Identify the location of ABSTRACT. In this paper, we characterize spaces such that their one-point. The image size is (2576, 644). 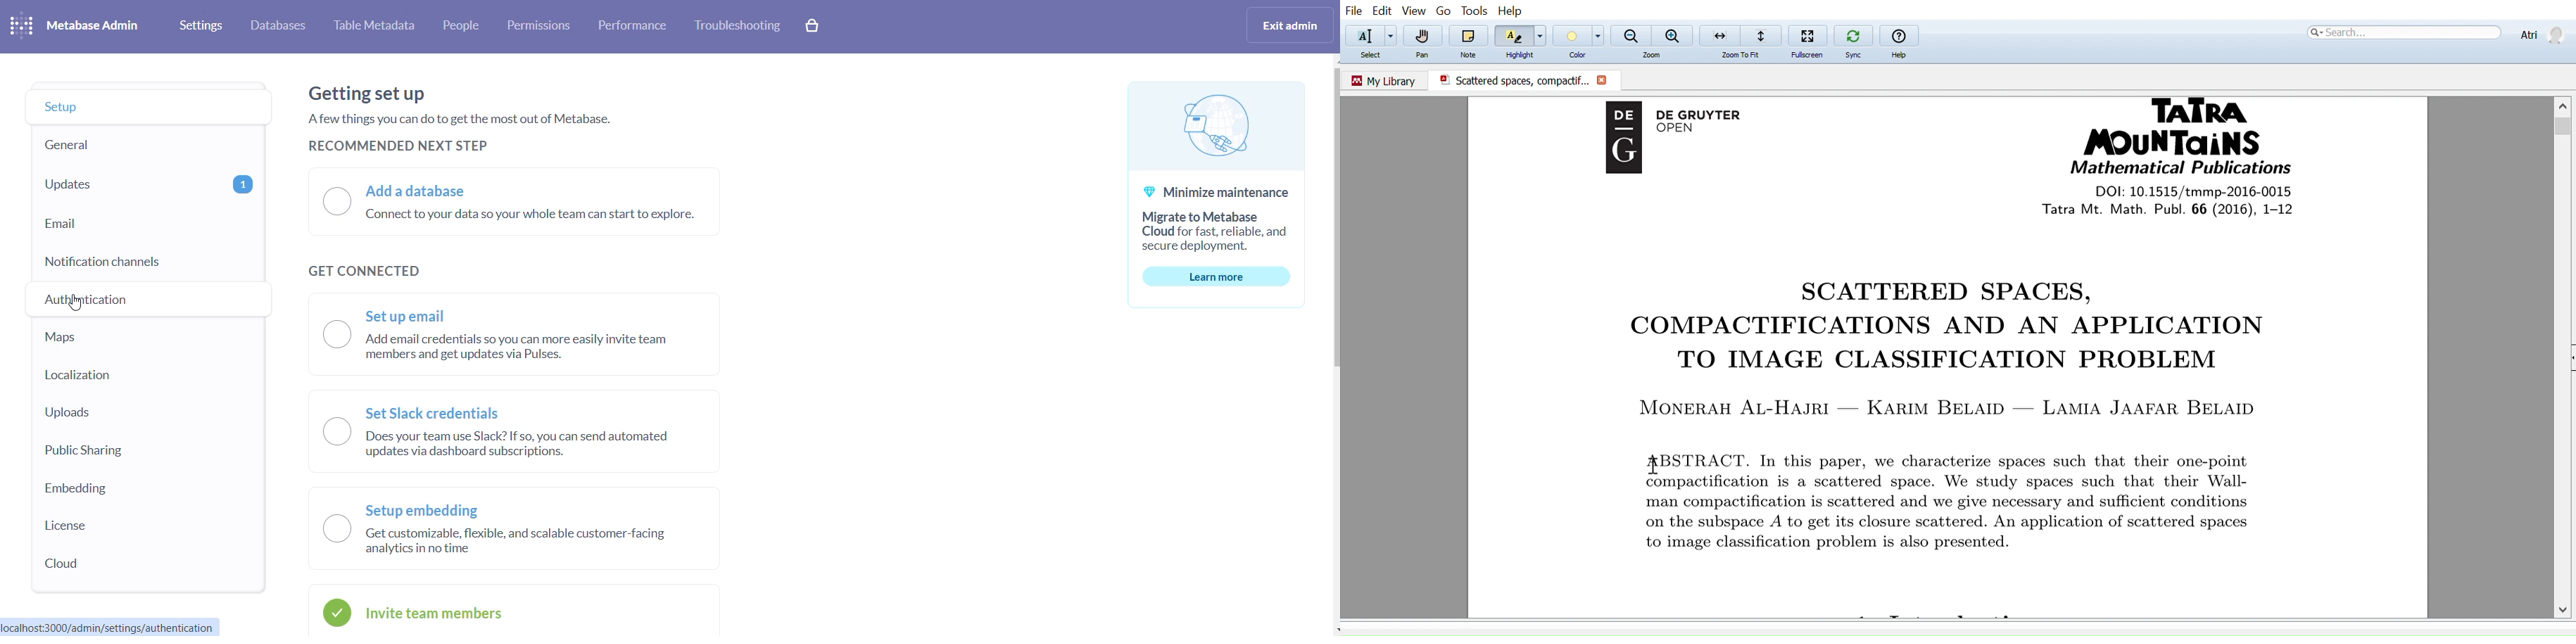
(1971, 458).